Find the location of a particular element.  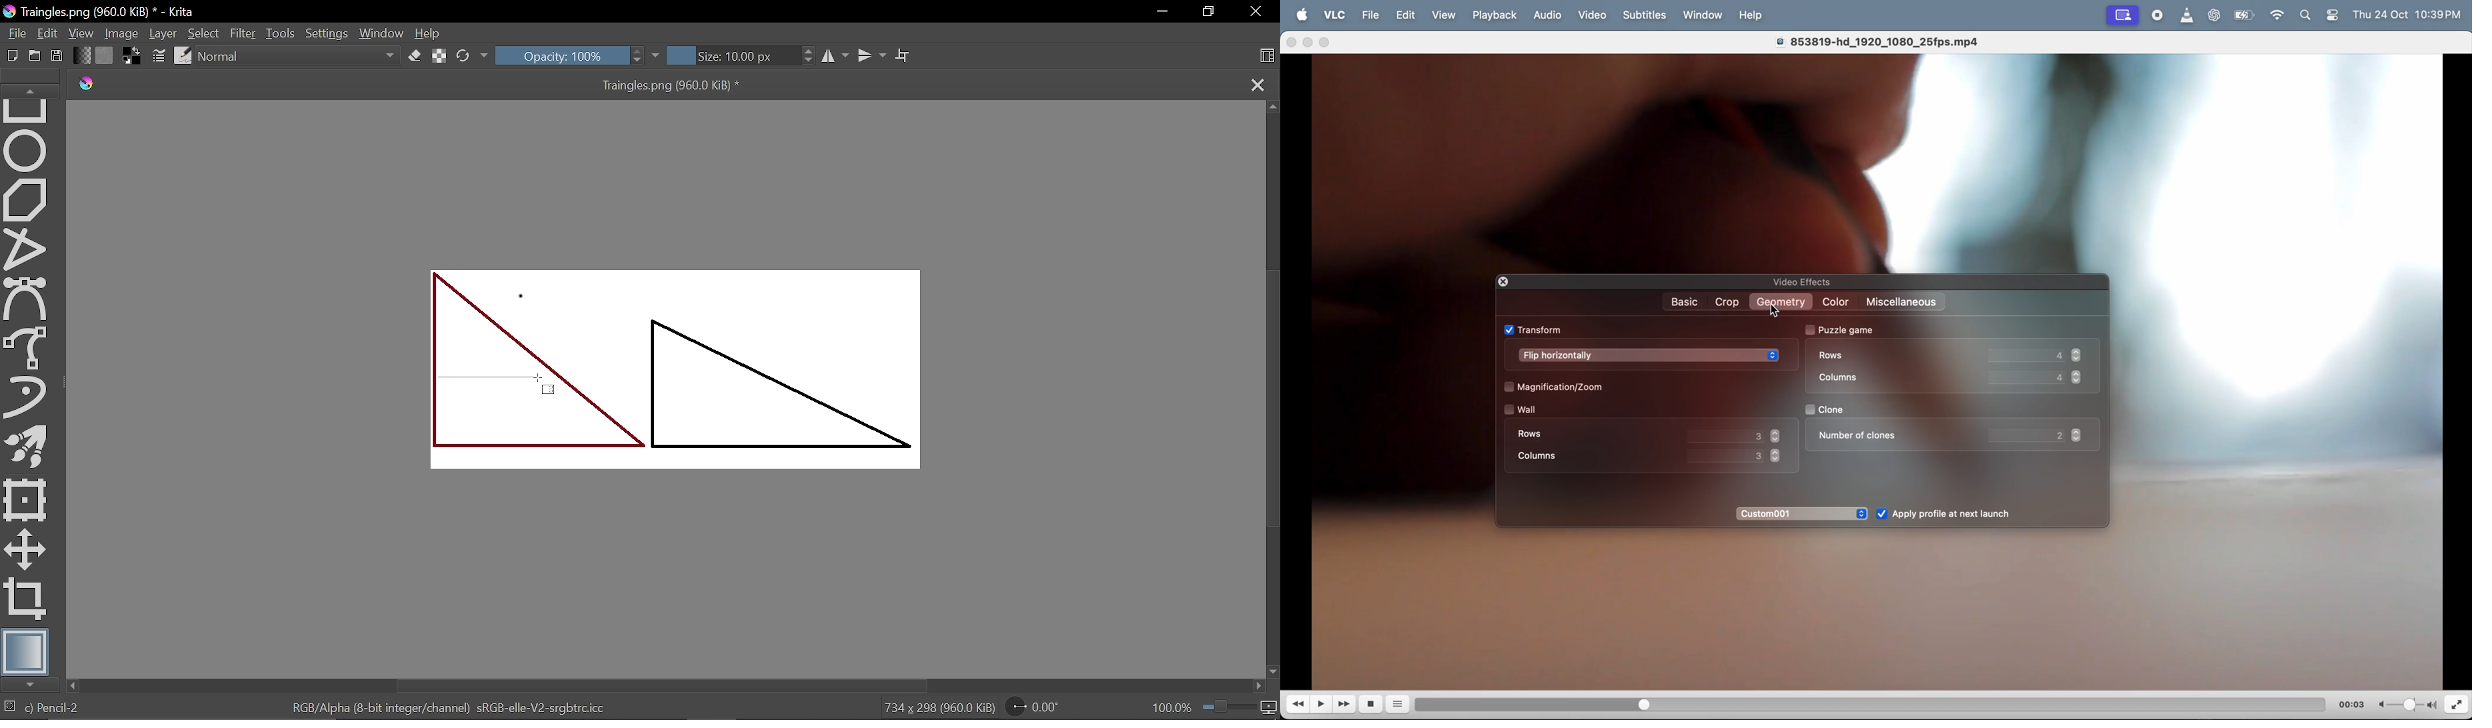

check box is located at coordinates (1504, 409).